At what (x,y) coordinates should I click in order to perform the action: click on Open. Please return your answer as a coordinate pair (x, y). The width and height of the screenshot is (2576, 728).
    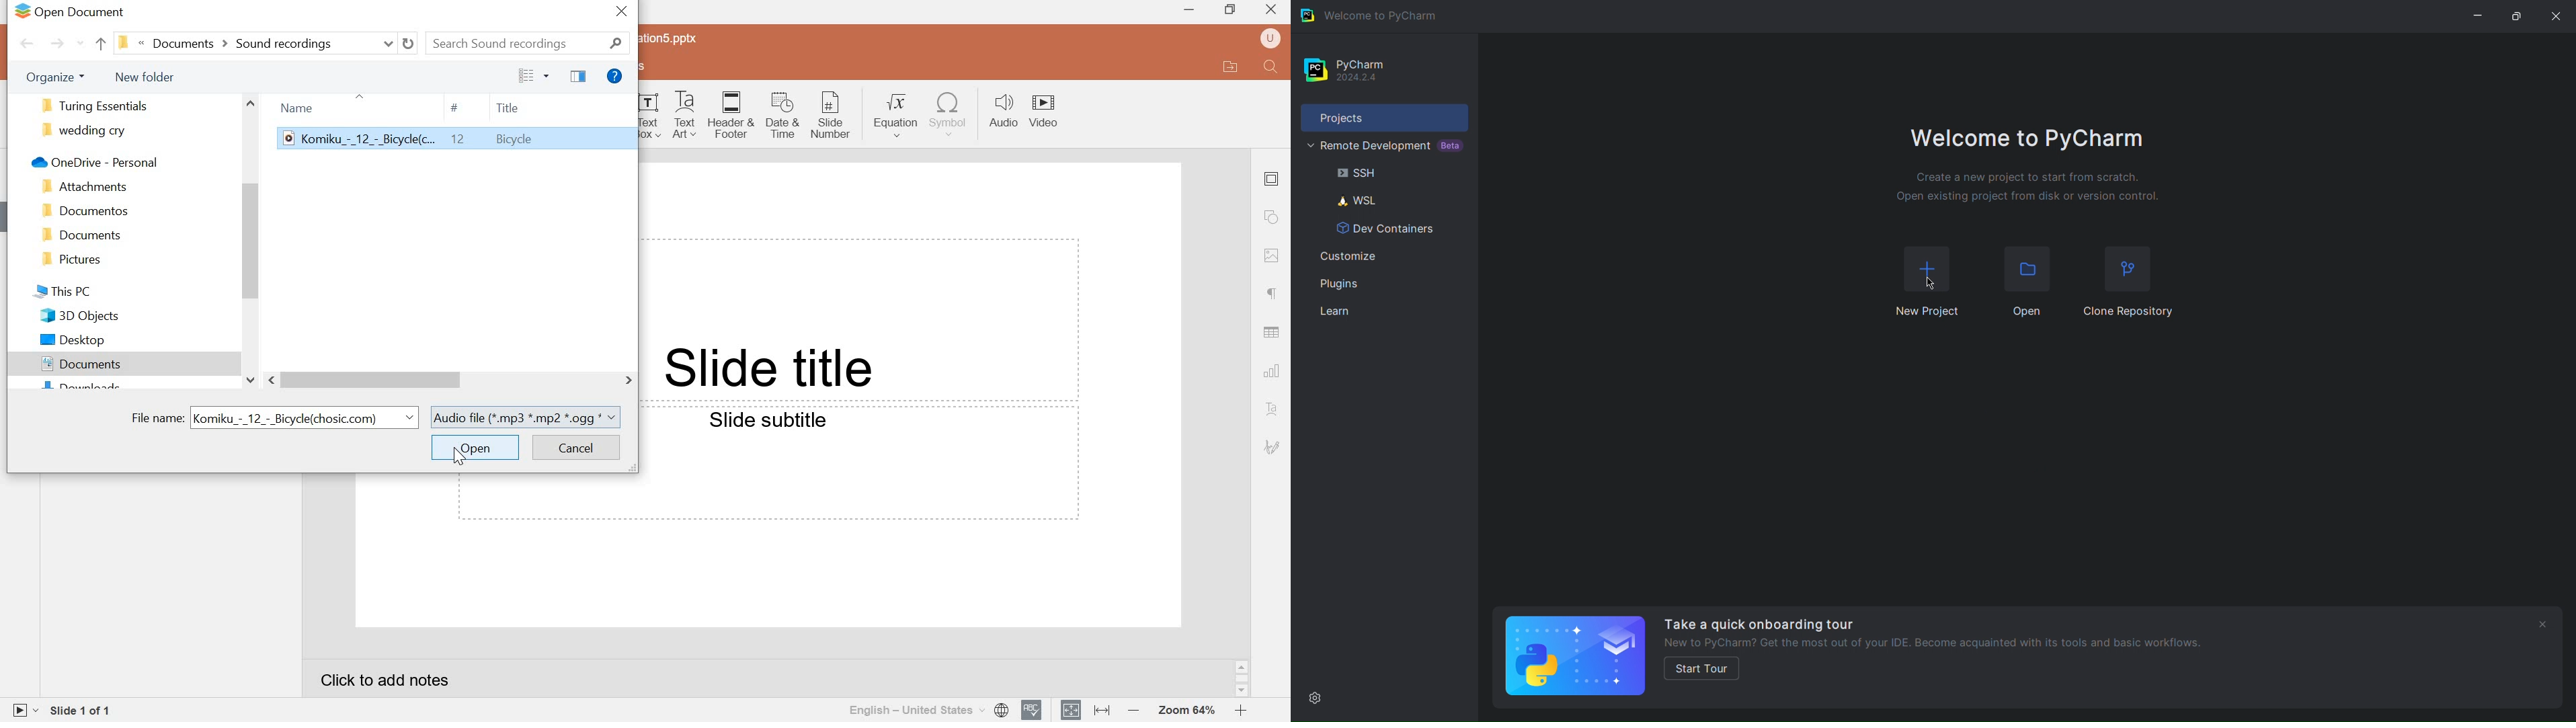
    Looking at the image, I should click on (2026, 284).